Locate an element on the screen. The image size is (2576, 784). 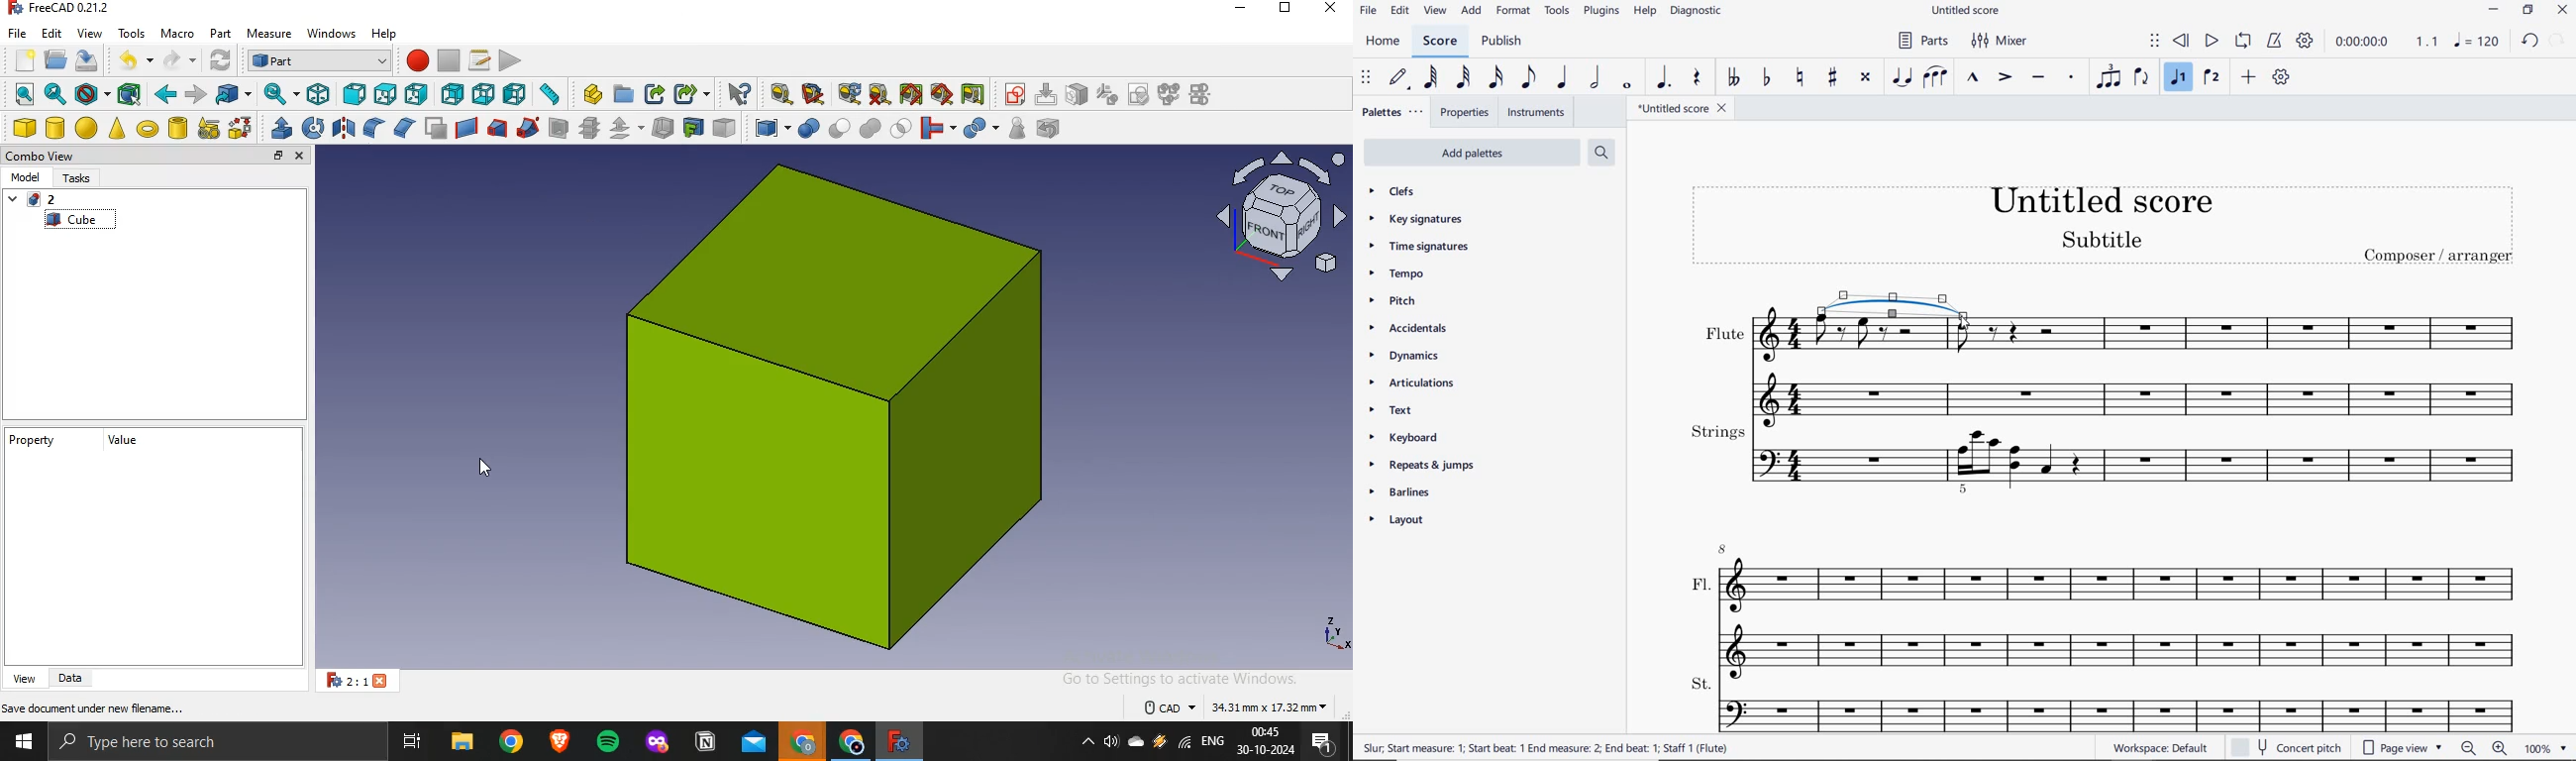
freecad 0.21.2 is located at coordinates (65, 10).